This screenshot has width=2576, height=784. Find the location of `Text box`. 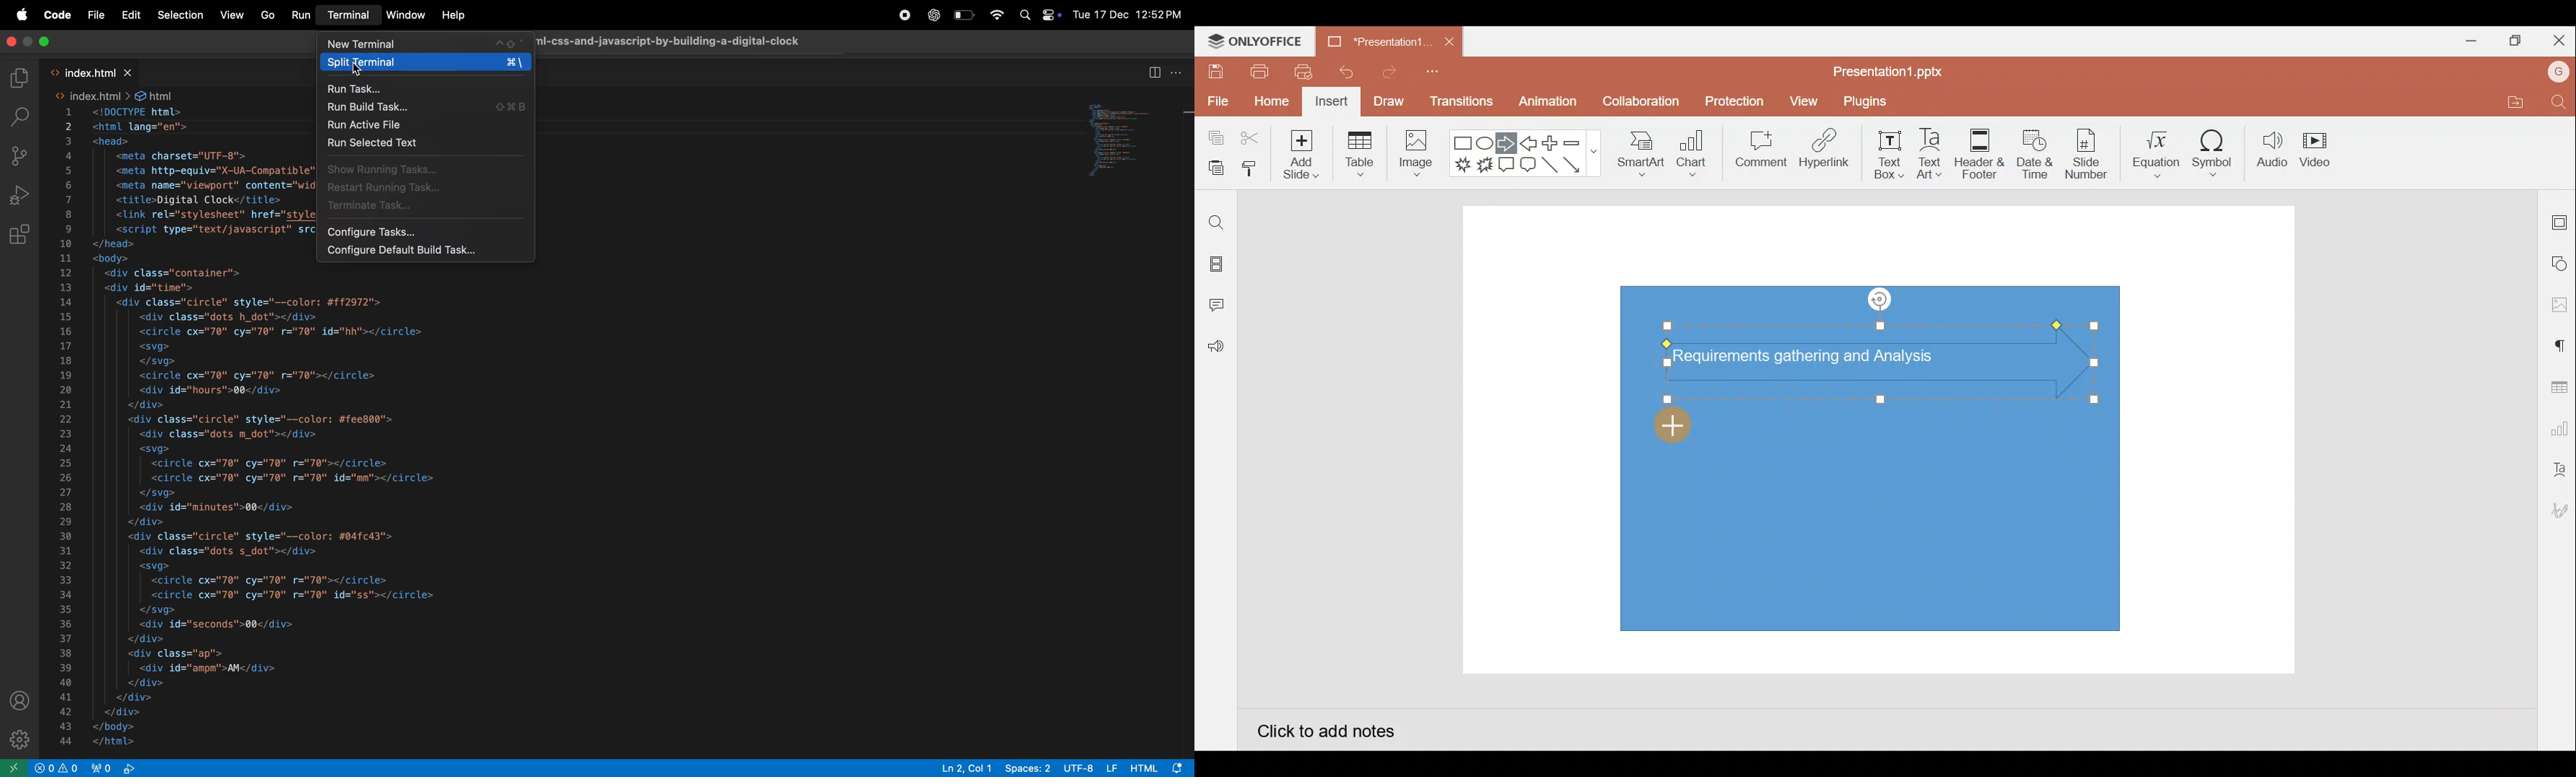

Text box is located at coordinates (1890, 155).